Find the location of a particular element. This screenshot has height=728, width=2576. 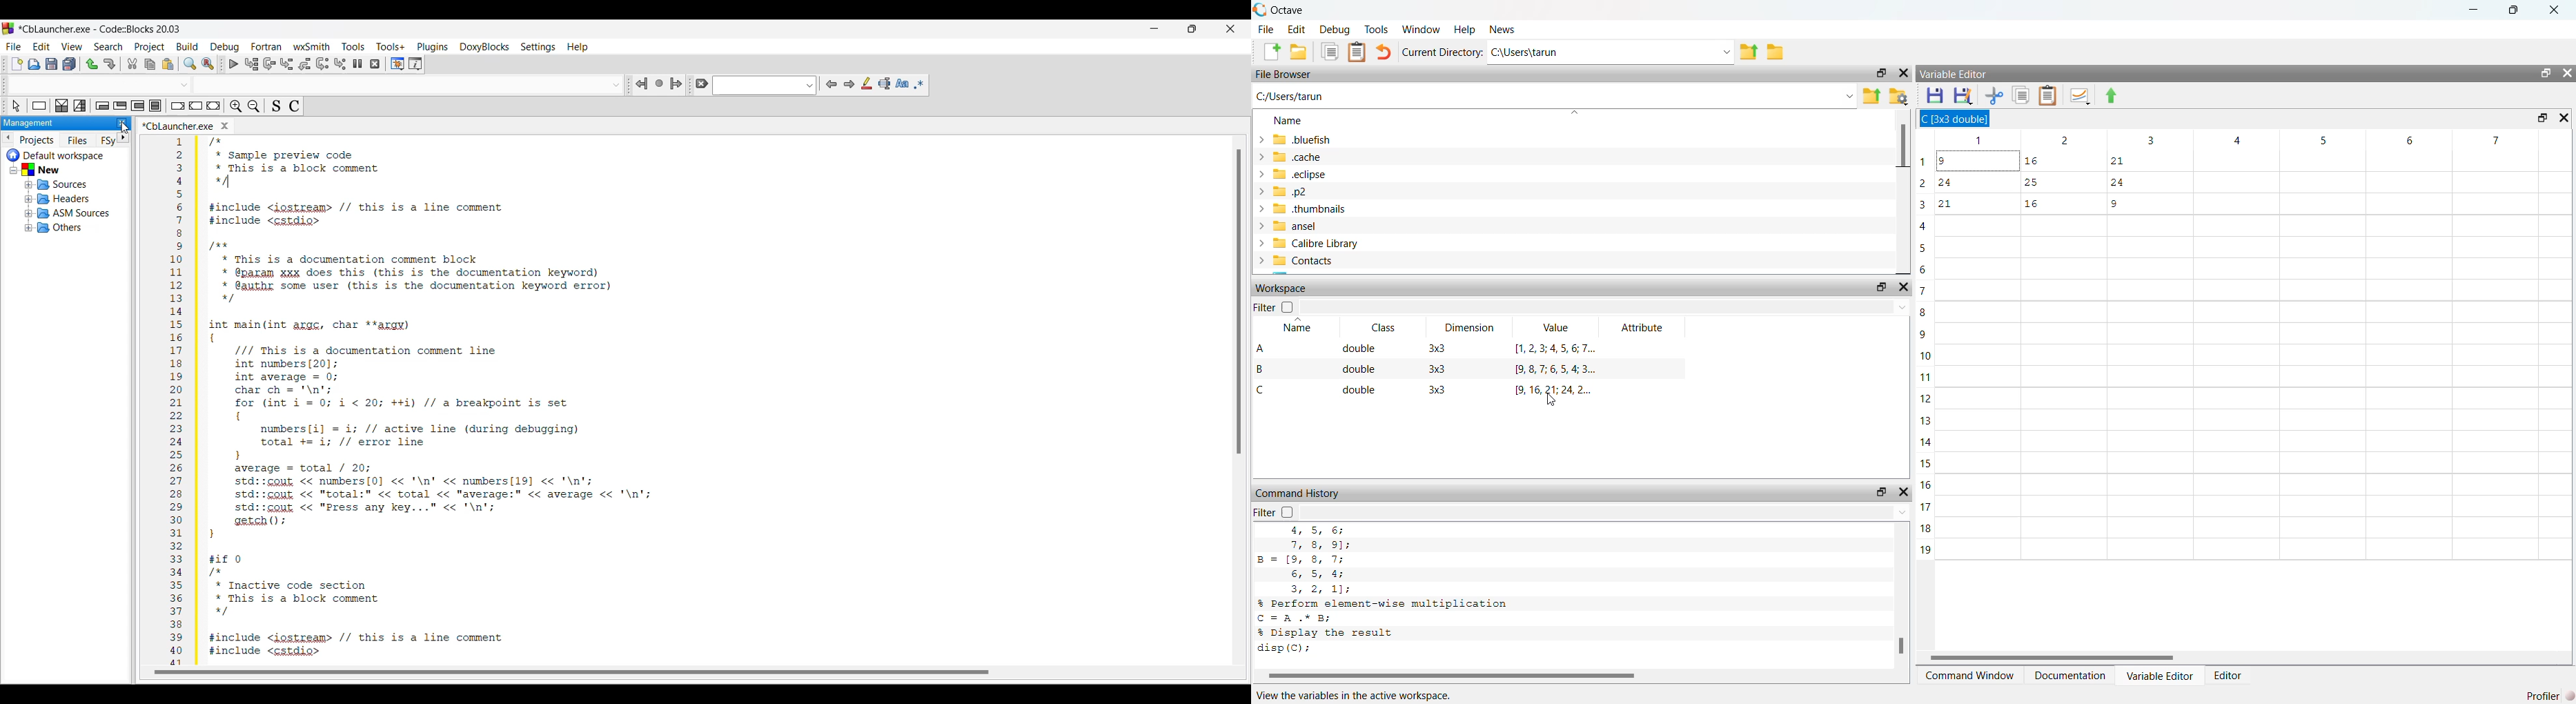

Name is located at coordinates (1288, 120).